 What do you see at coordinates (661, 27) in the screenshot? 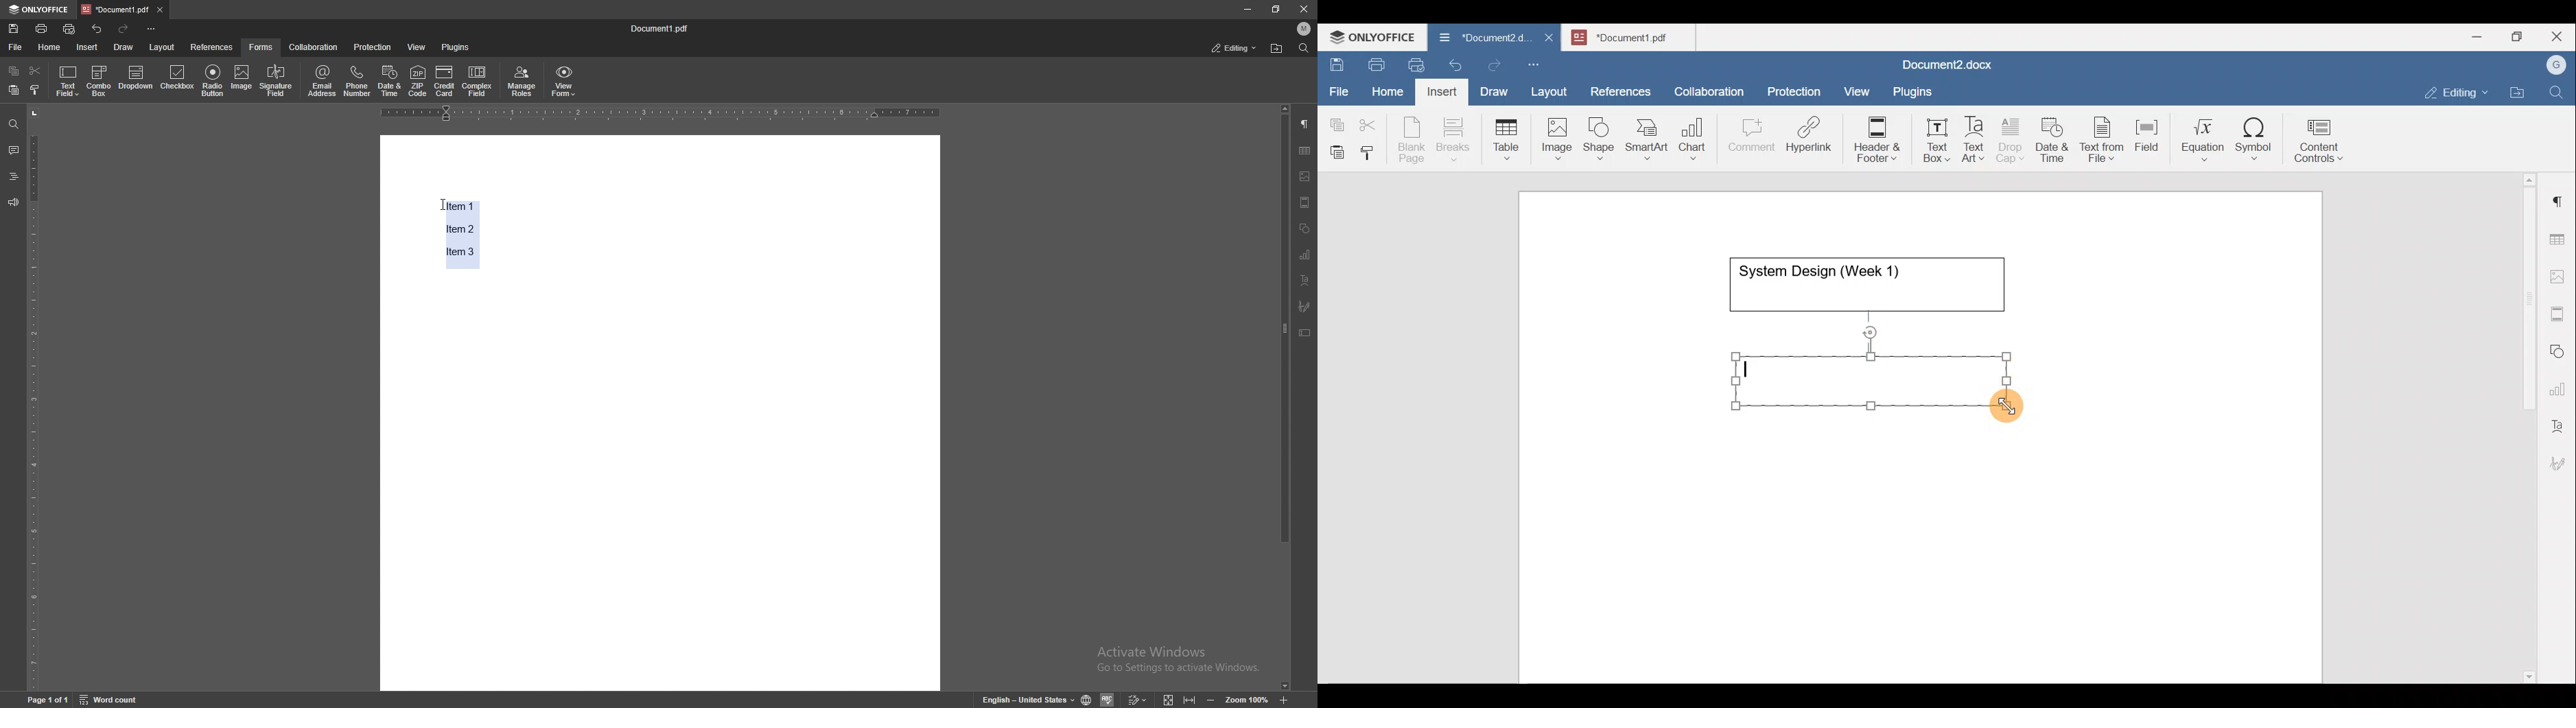
I see `file name` at bounding box center [661, 27].